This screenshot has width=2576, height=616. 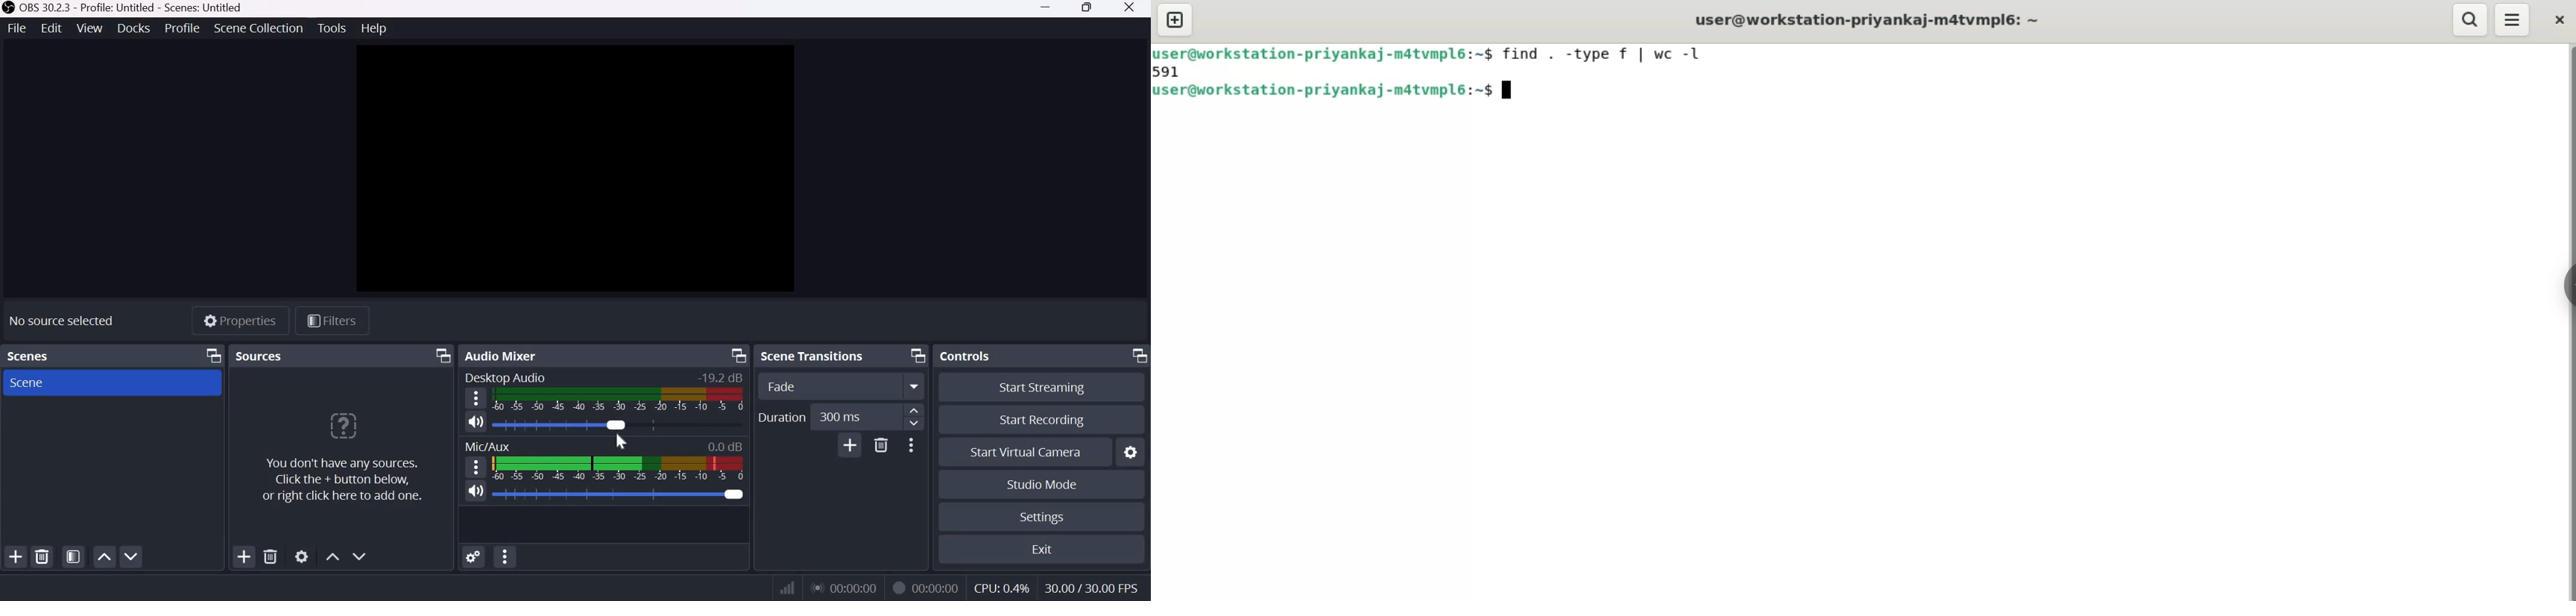 I want to click on Audio Mixer Menu, so click(x=505, y=558).